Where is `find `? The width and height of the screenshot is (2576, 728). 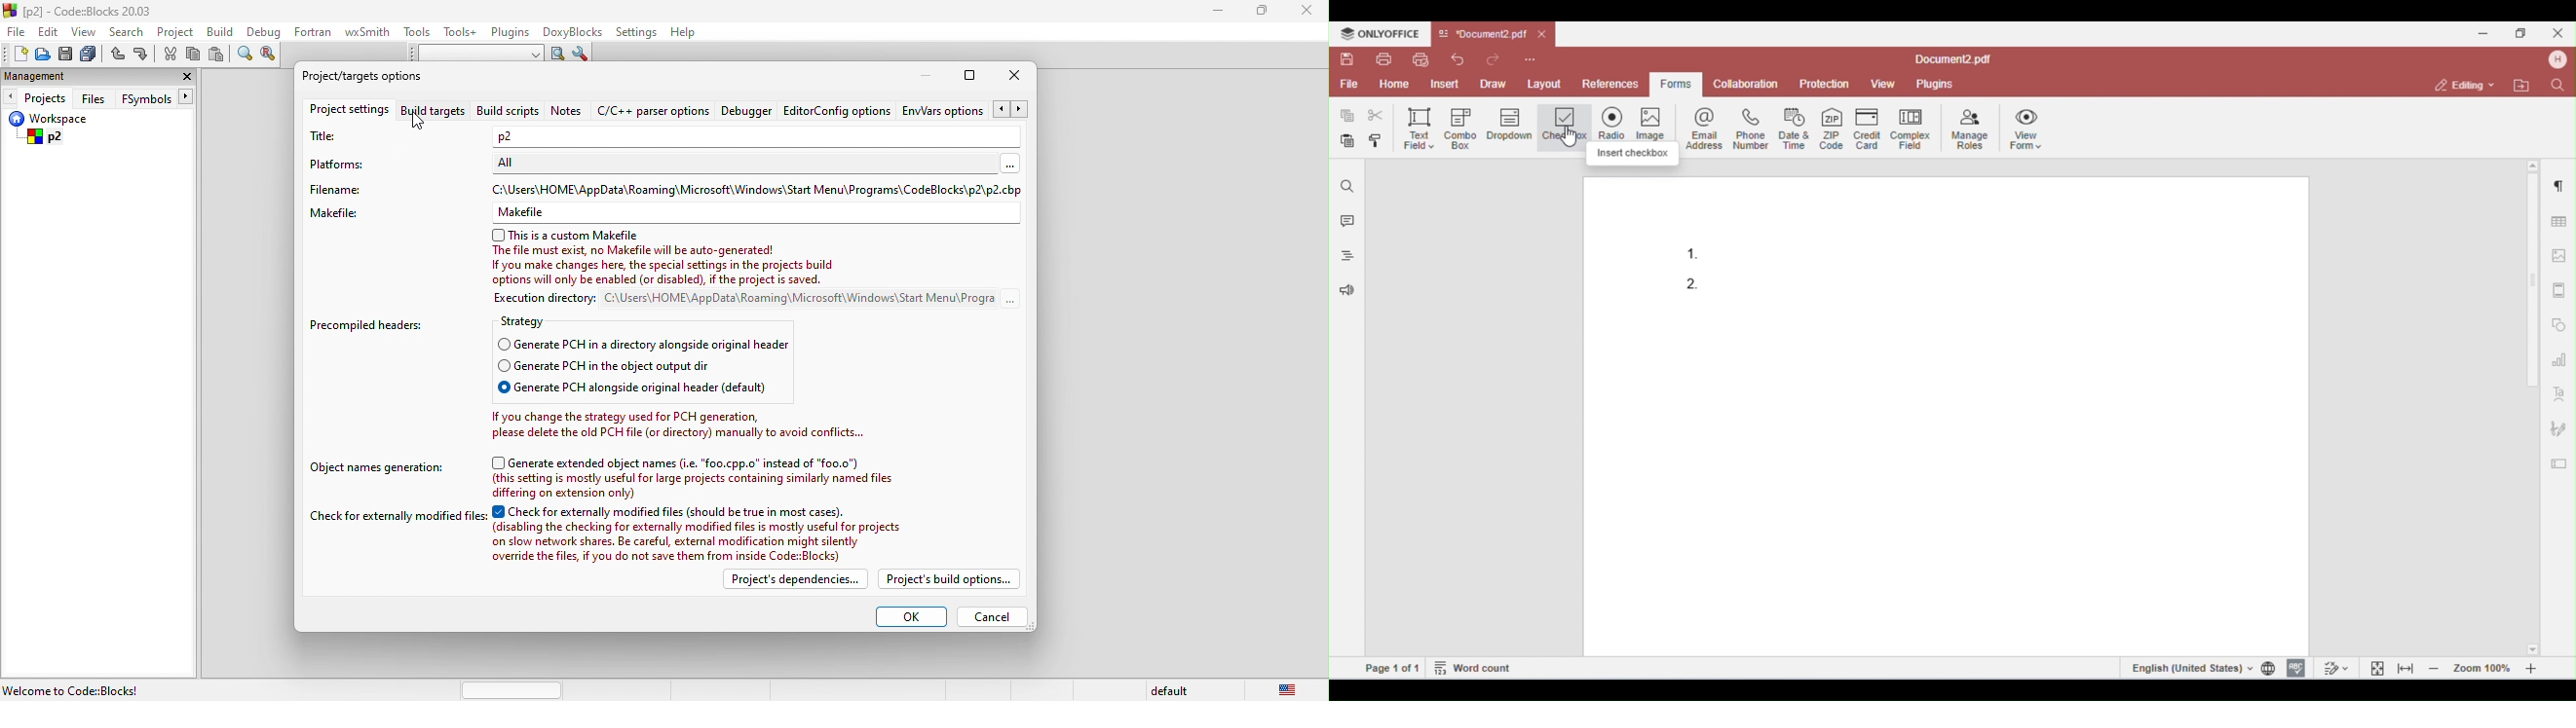 find  is located at coordinates (243, 55).